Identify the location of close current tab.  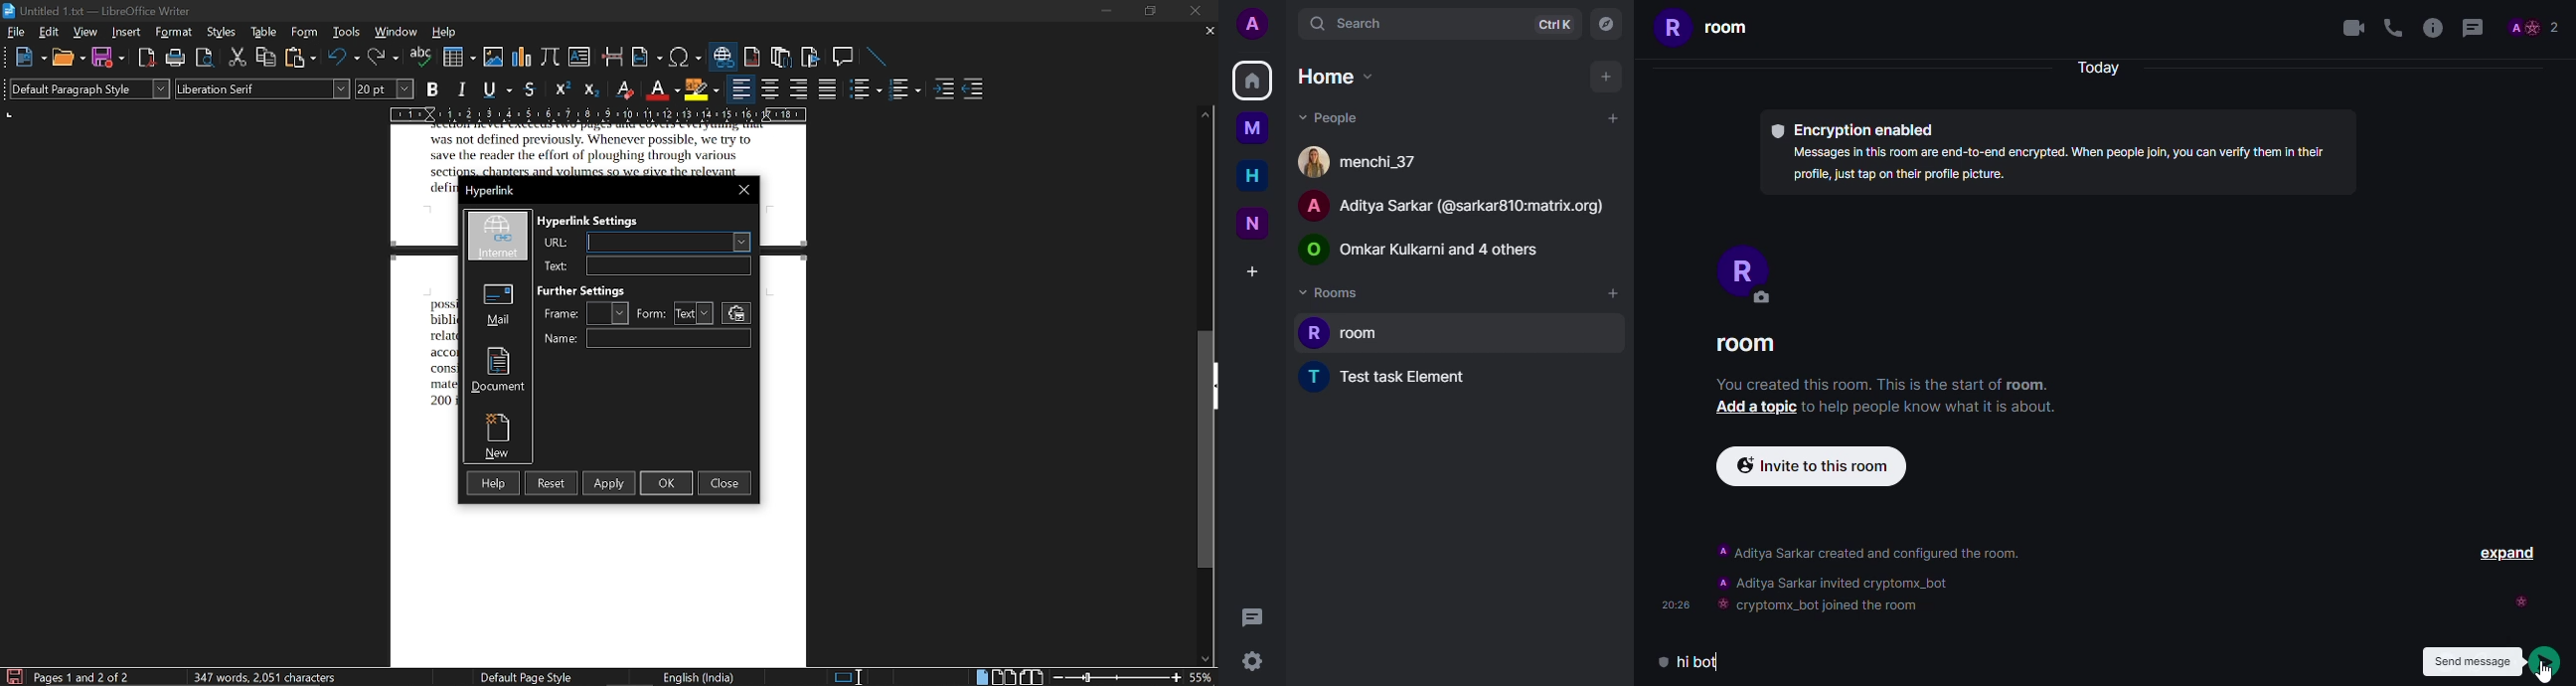
(1209, 33).